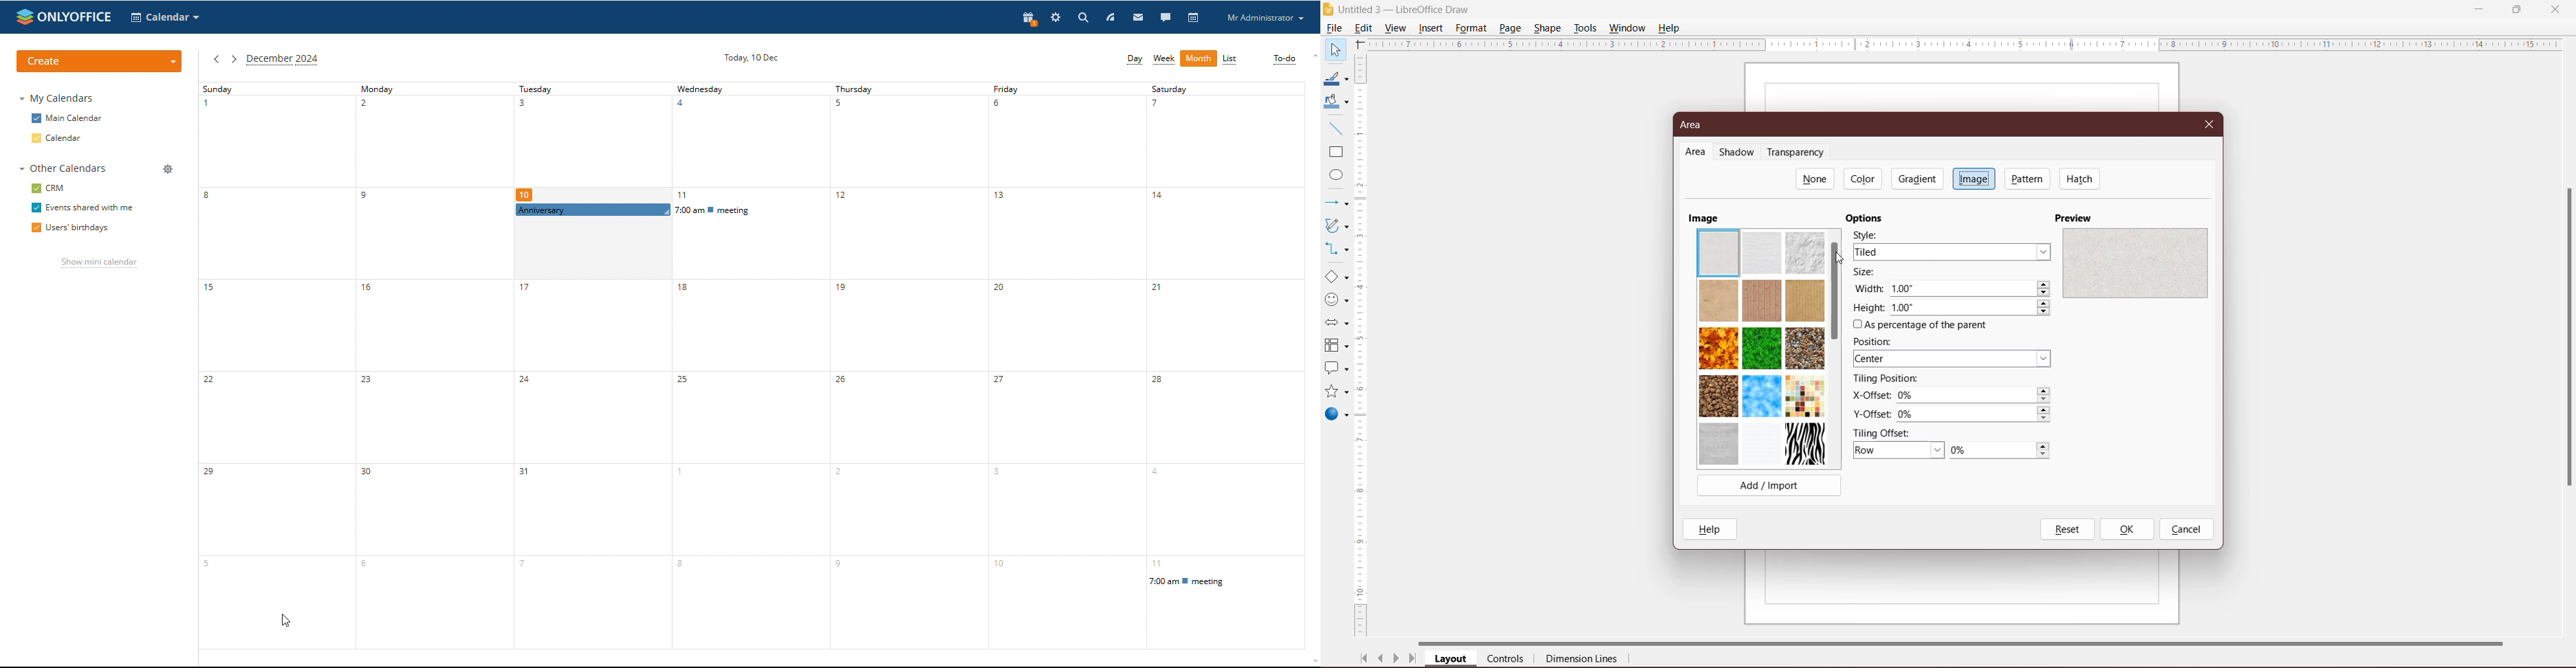  Describe the element at coordinates (1696, 152) in the screenshot. I see `Area` at that location.